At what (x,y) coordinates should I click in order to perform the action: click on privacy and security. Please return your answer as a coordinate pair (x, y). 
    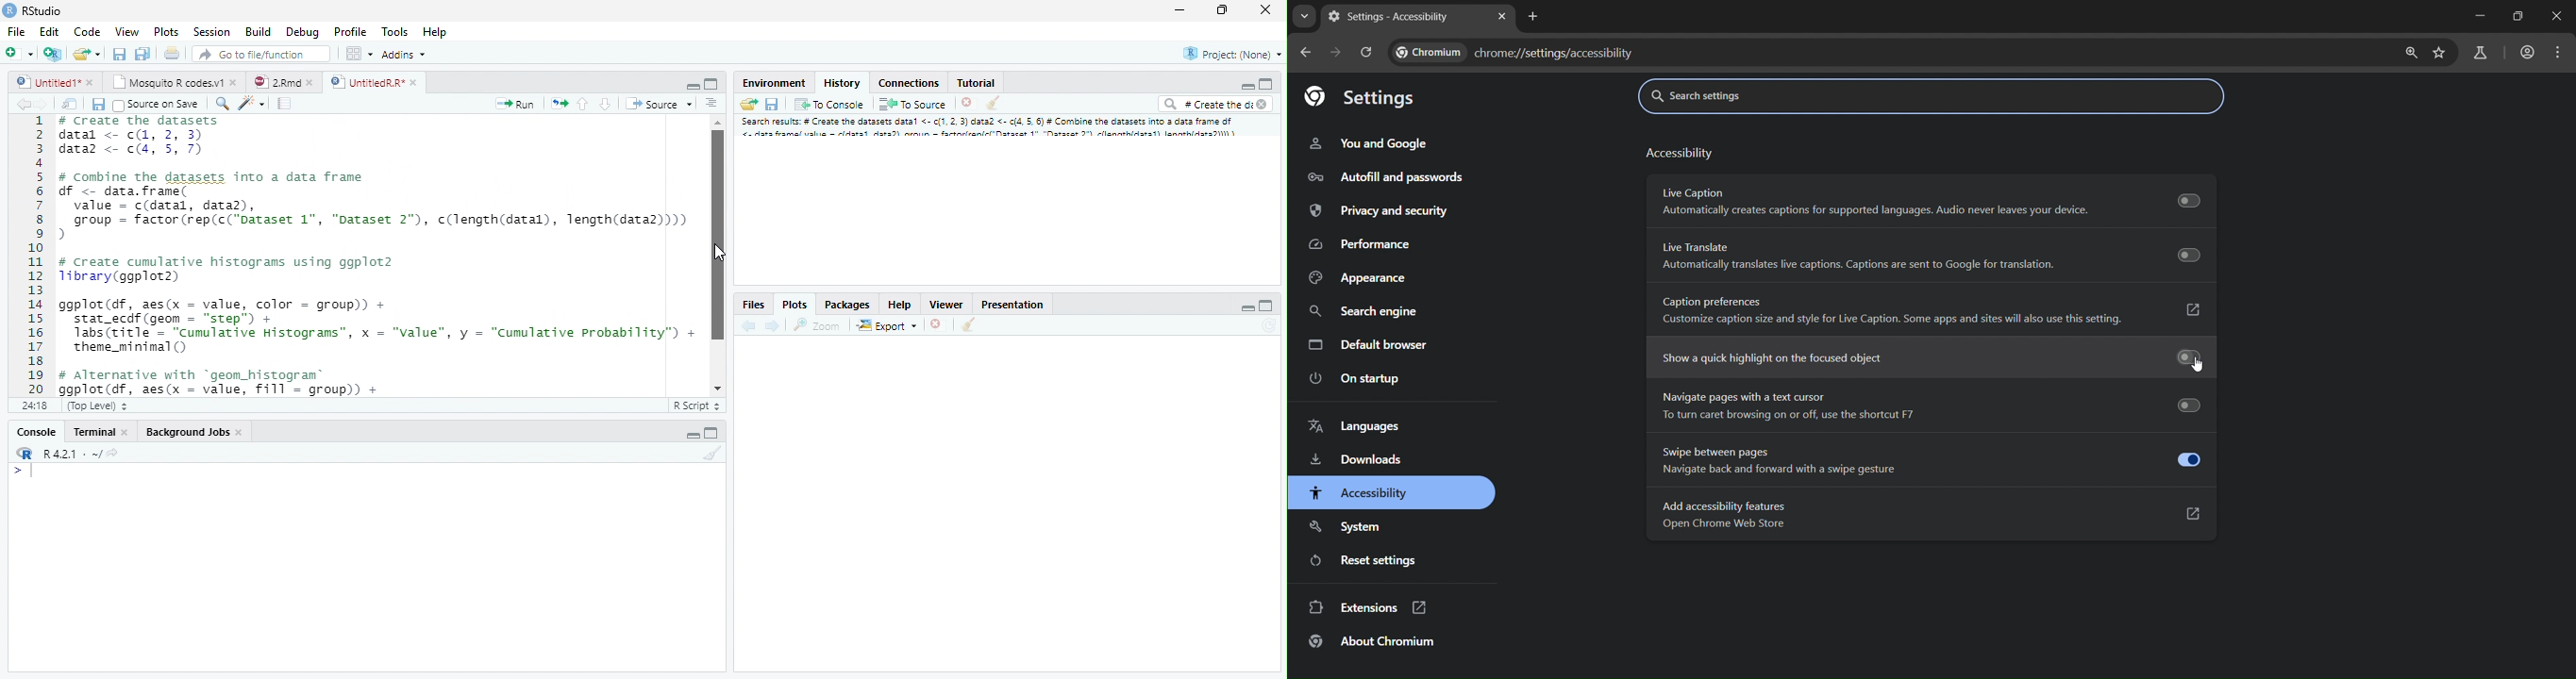
    Looking at the image, I should click on (1378, 213).